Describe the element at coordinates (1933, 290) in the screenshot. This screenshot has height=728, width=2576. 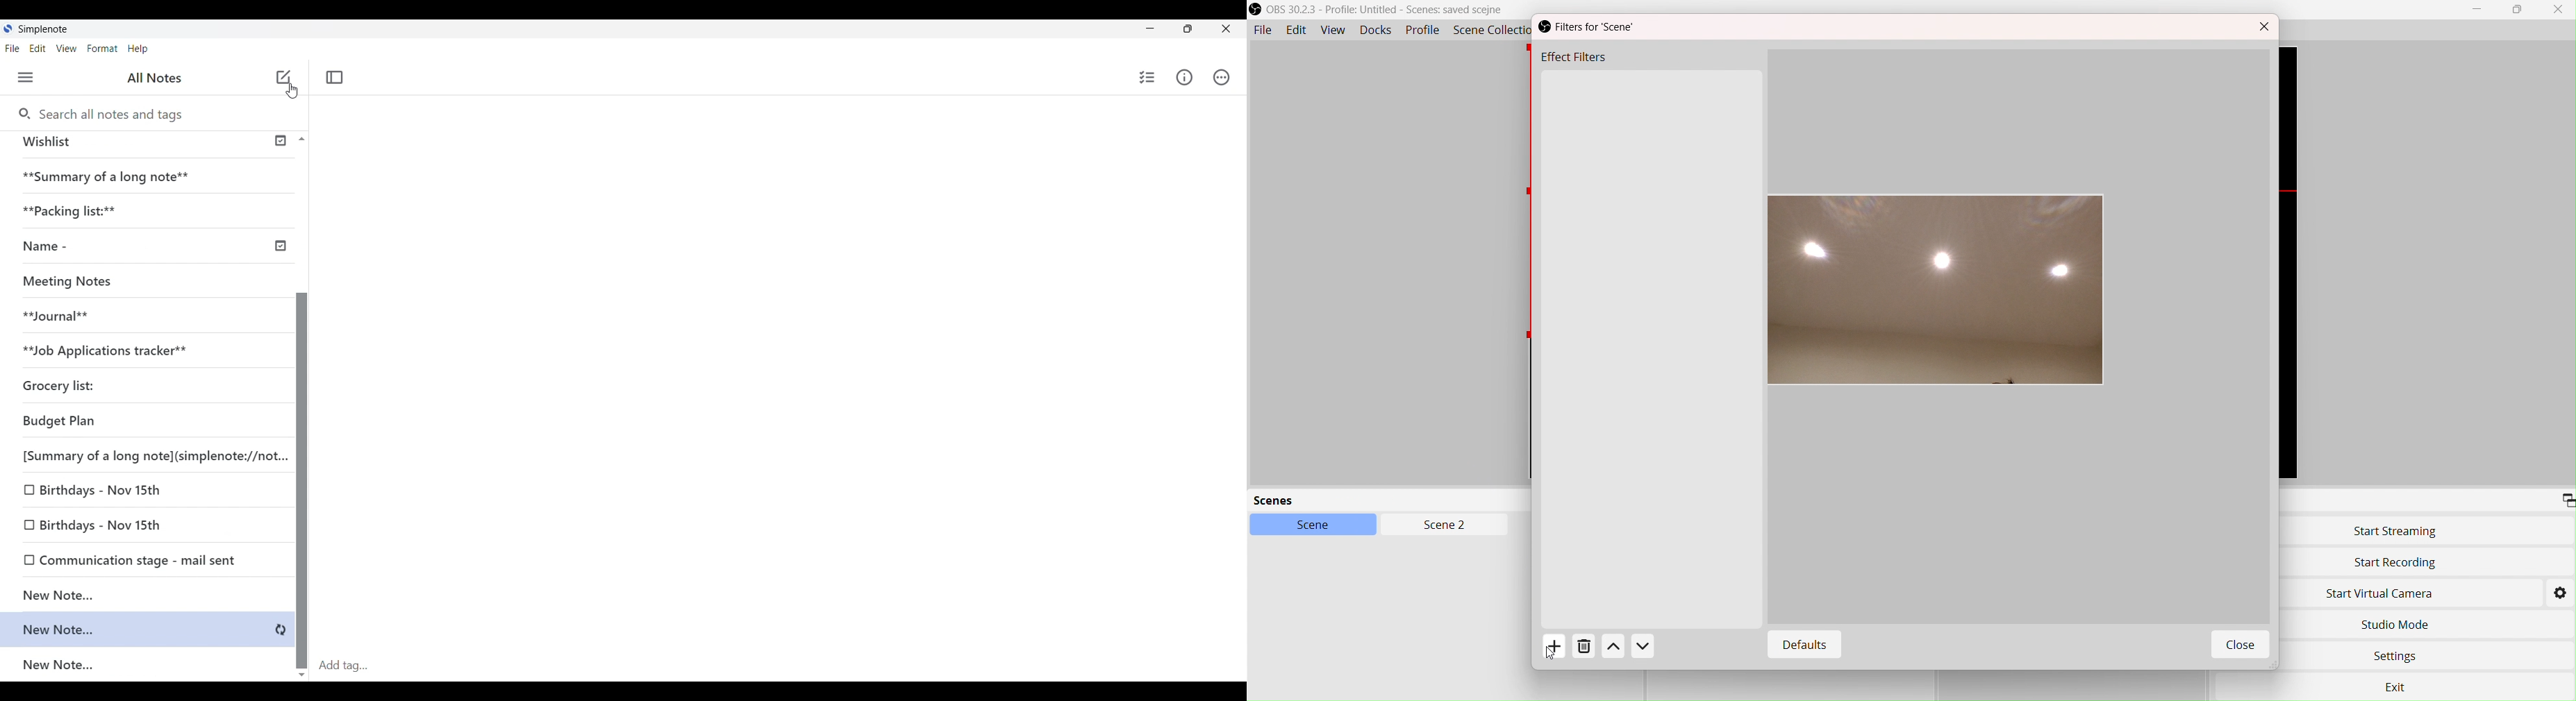
I see `Image` at that location.